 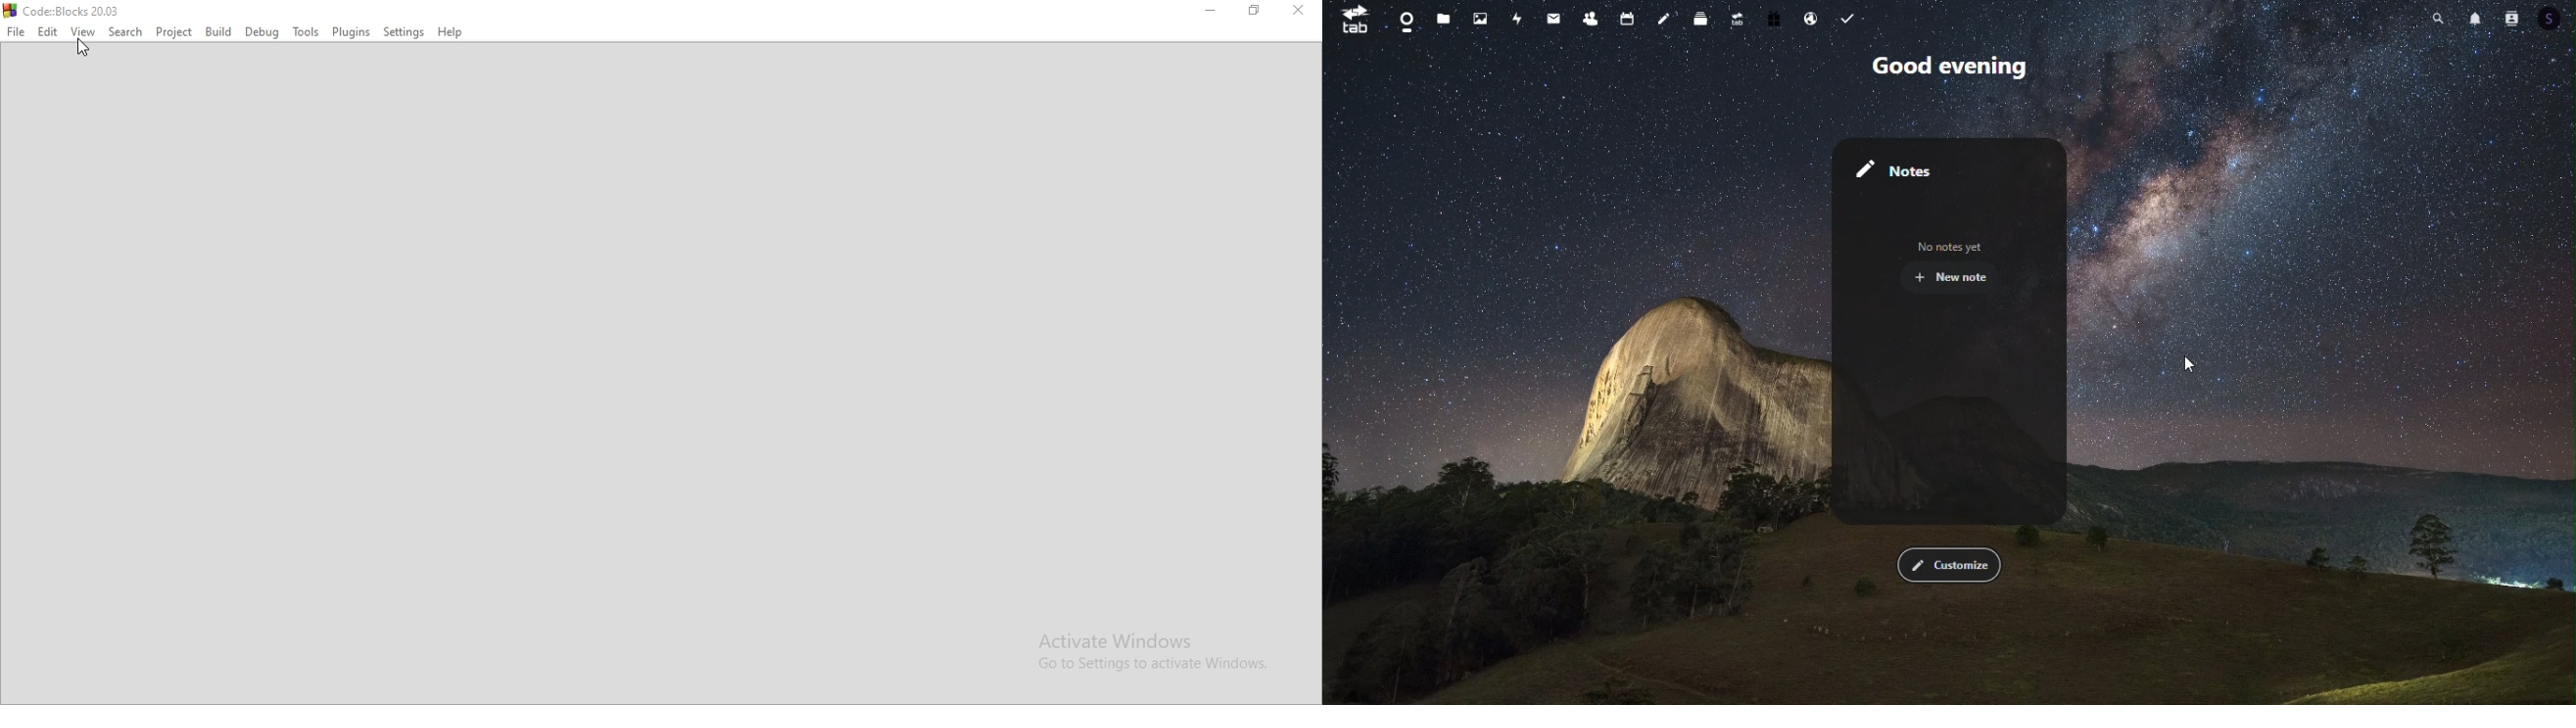 I want to click on Photos, so click(x=1480, y=17).